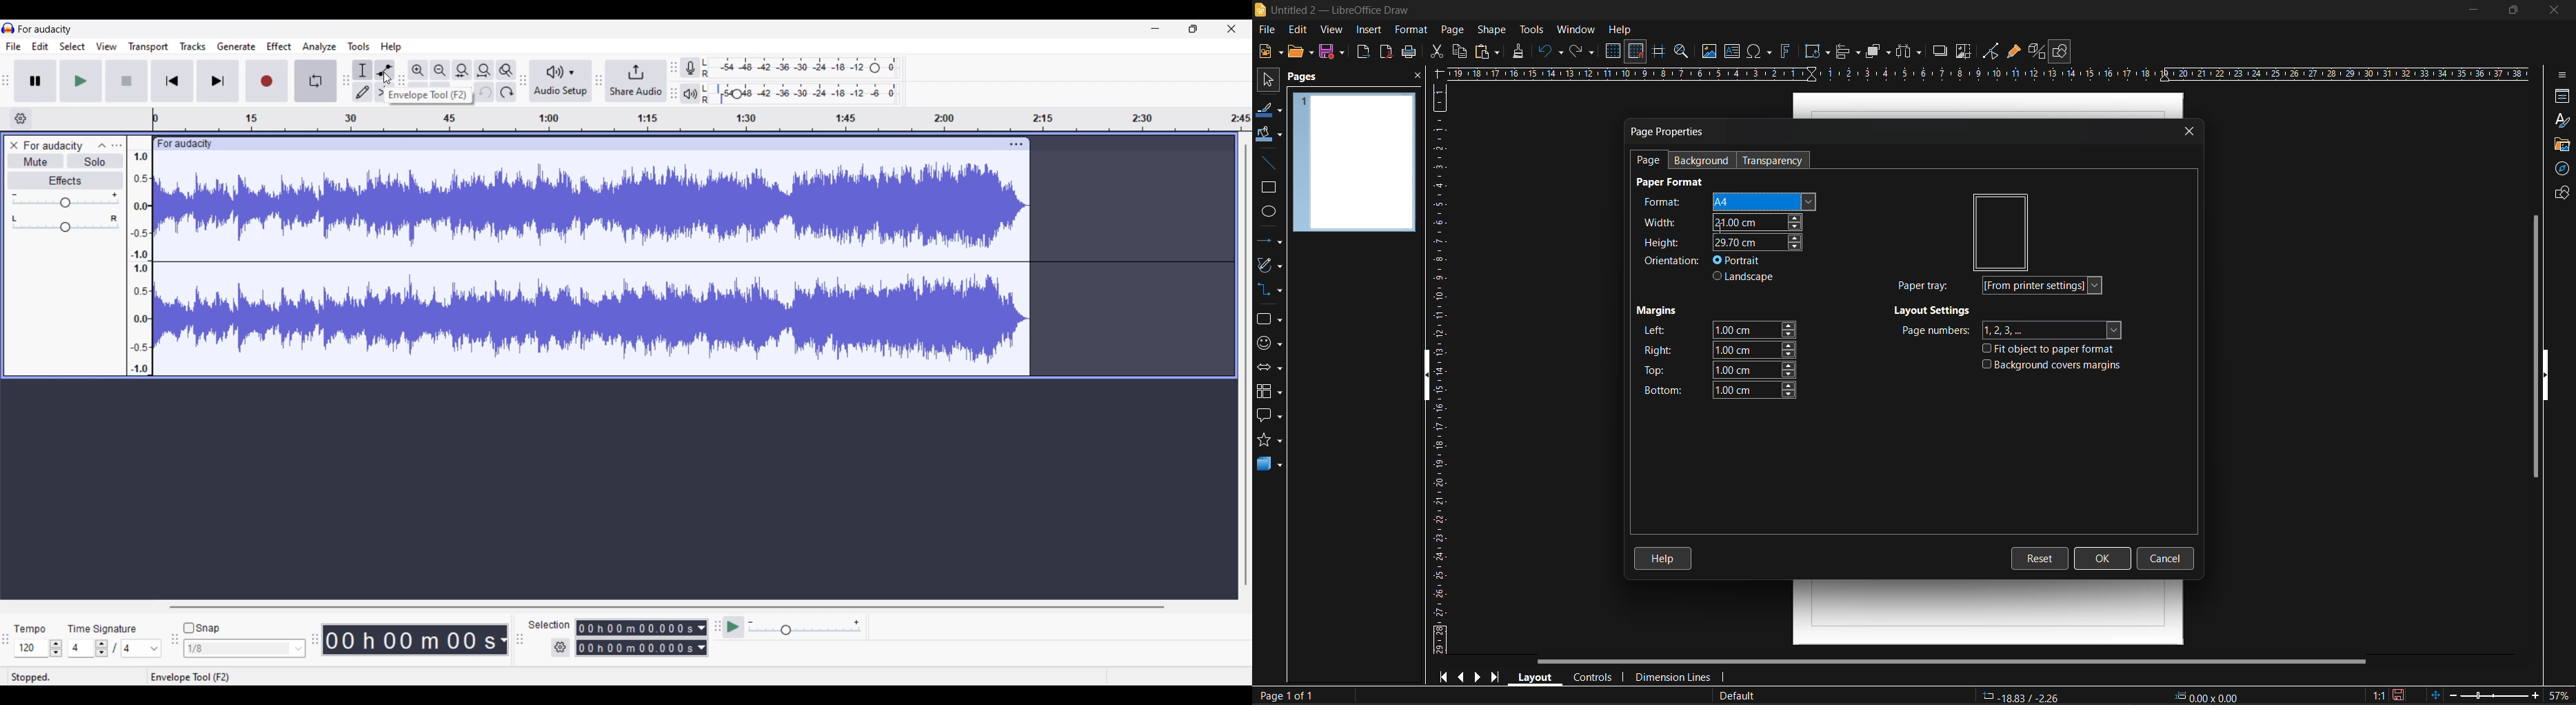  Describe the element at coordinates (1271, 320) in the screenshot. I see `basic shapes` at that location.